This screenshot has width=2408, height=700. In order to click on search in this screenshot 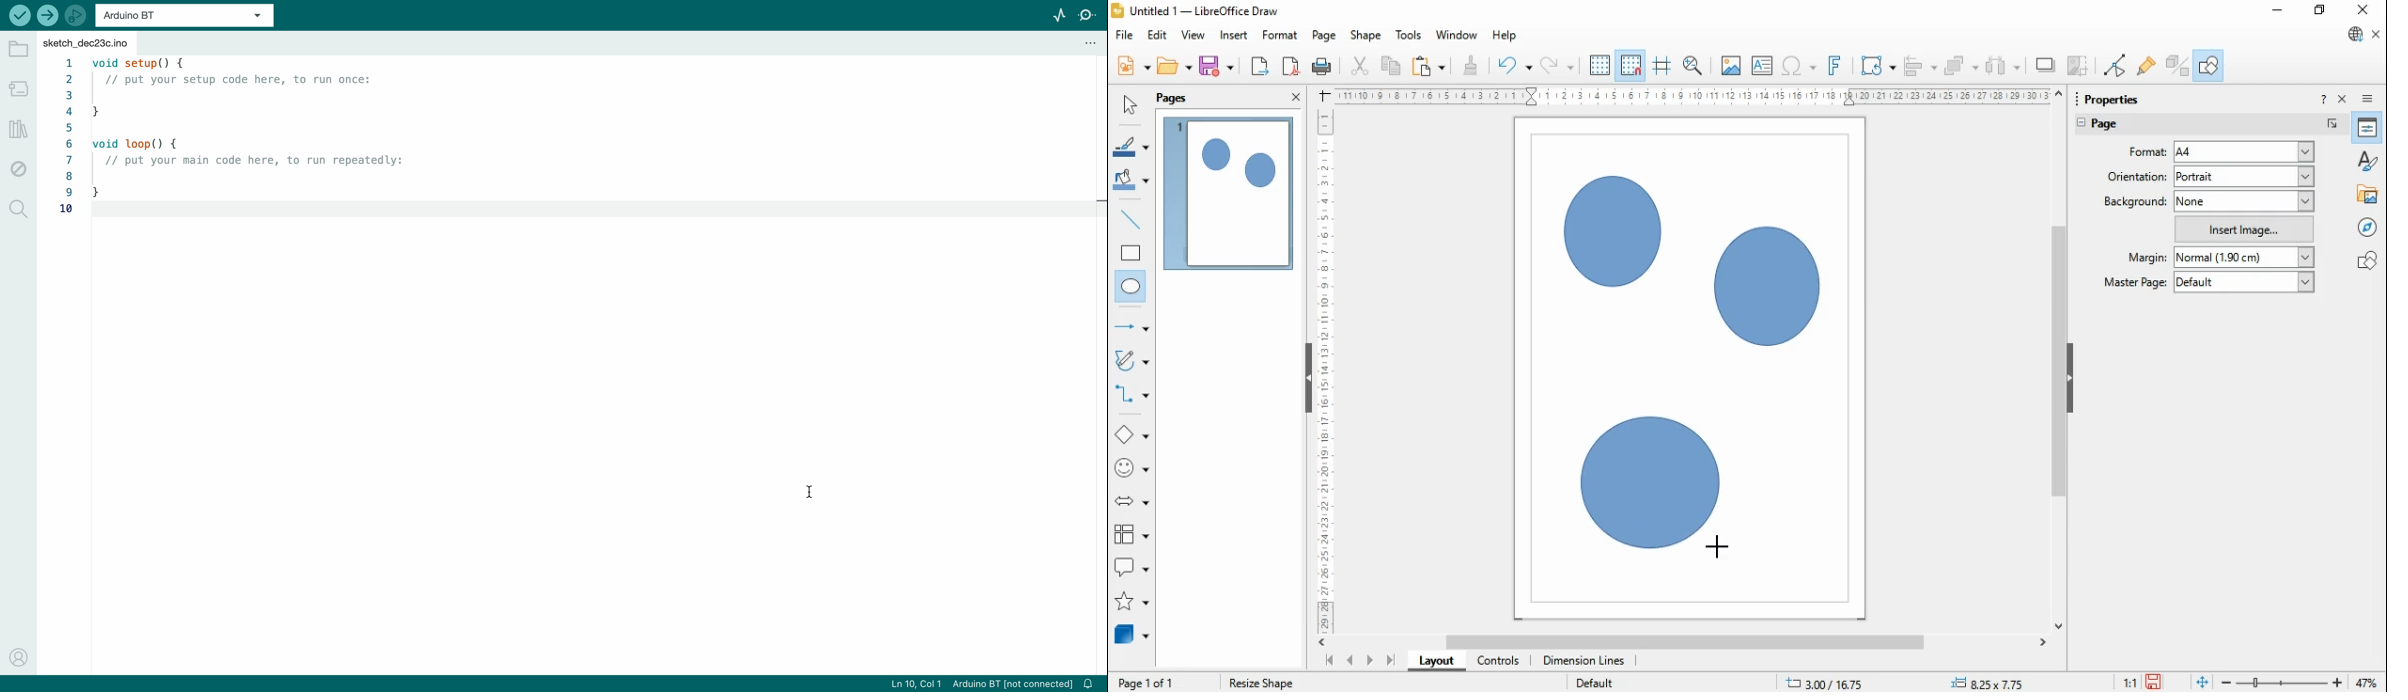, I will do `click(18, 210)`.